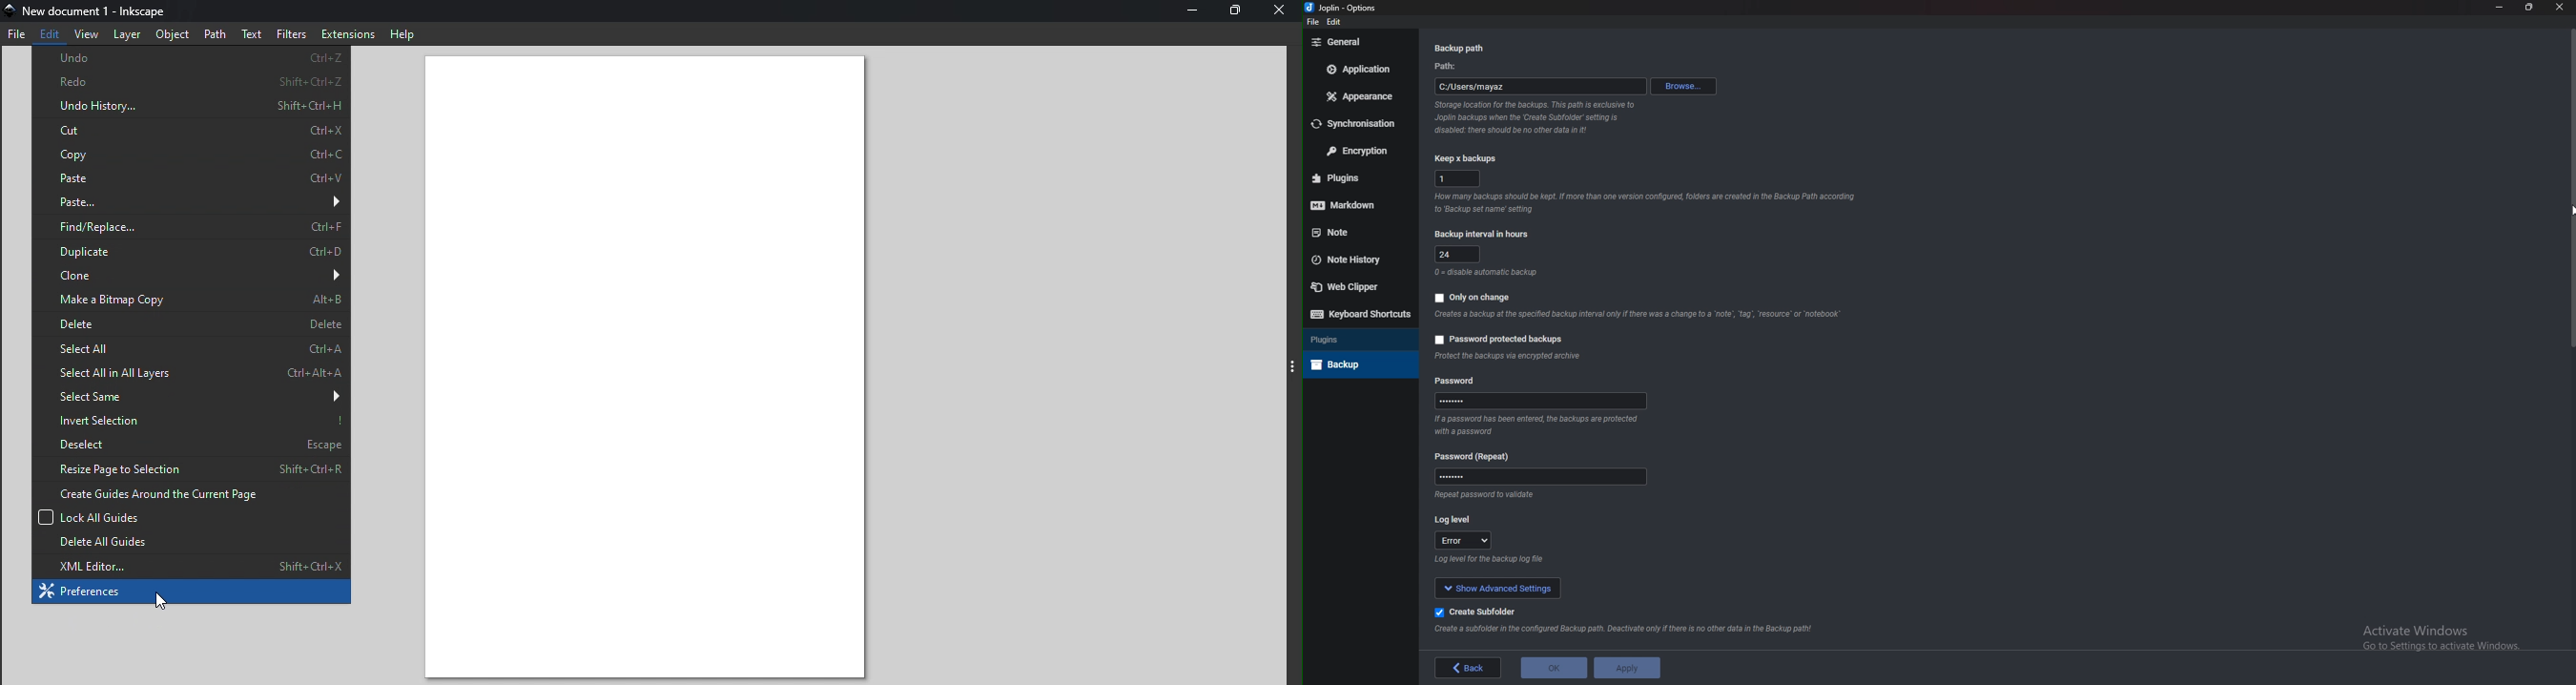 The height and width of the screenshot is (700, 2576). What do you see at coordinates (1636, 315) in the screenshot?
I see `Info` at bounding box center [1636, 315].